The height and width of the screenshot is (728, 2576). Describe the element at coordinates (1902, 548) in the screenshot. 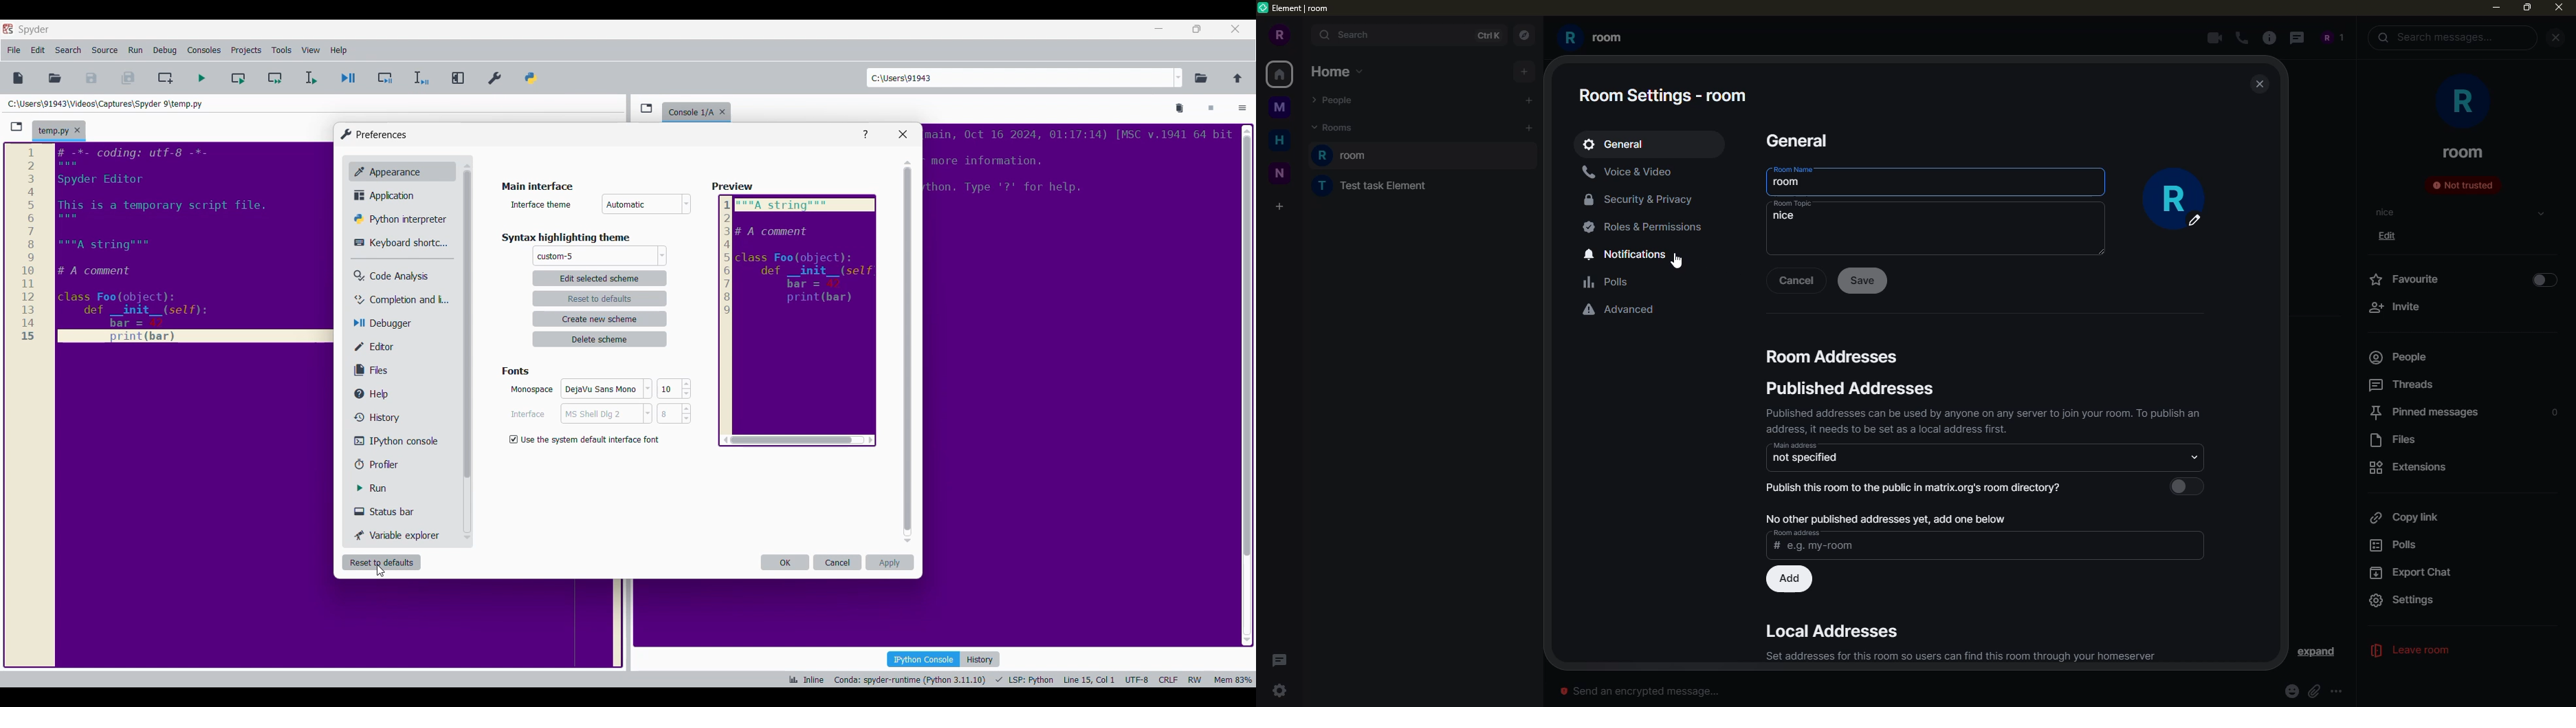

I see `eg` at that location.